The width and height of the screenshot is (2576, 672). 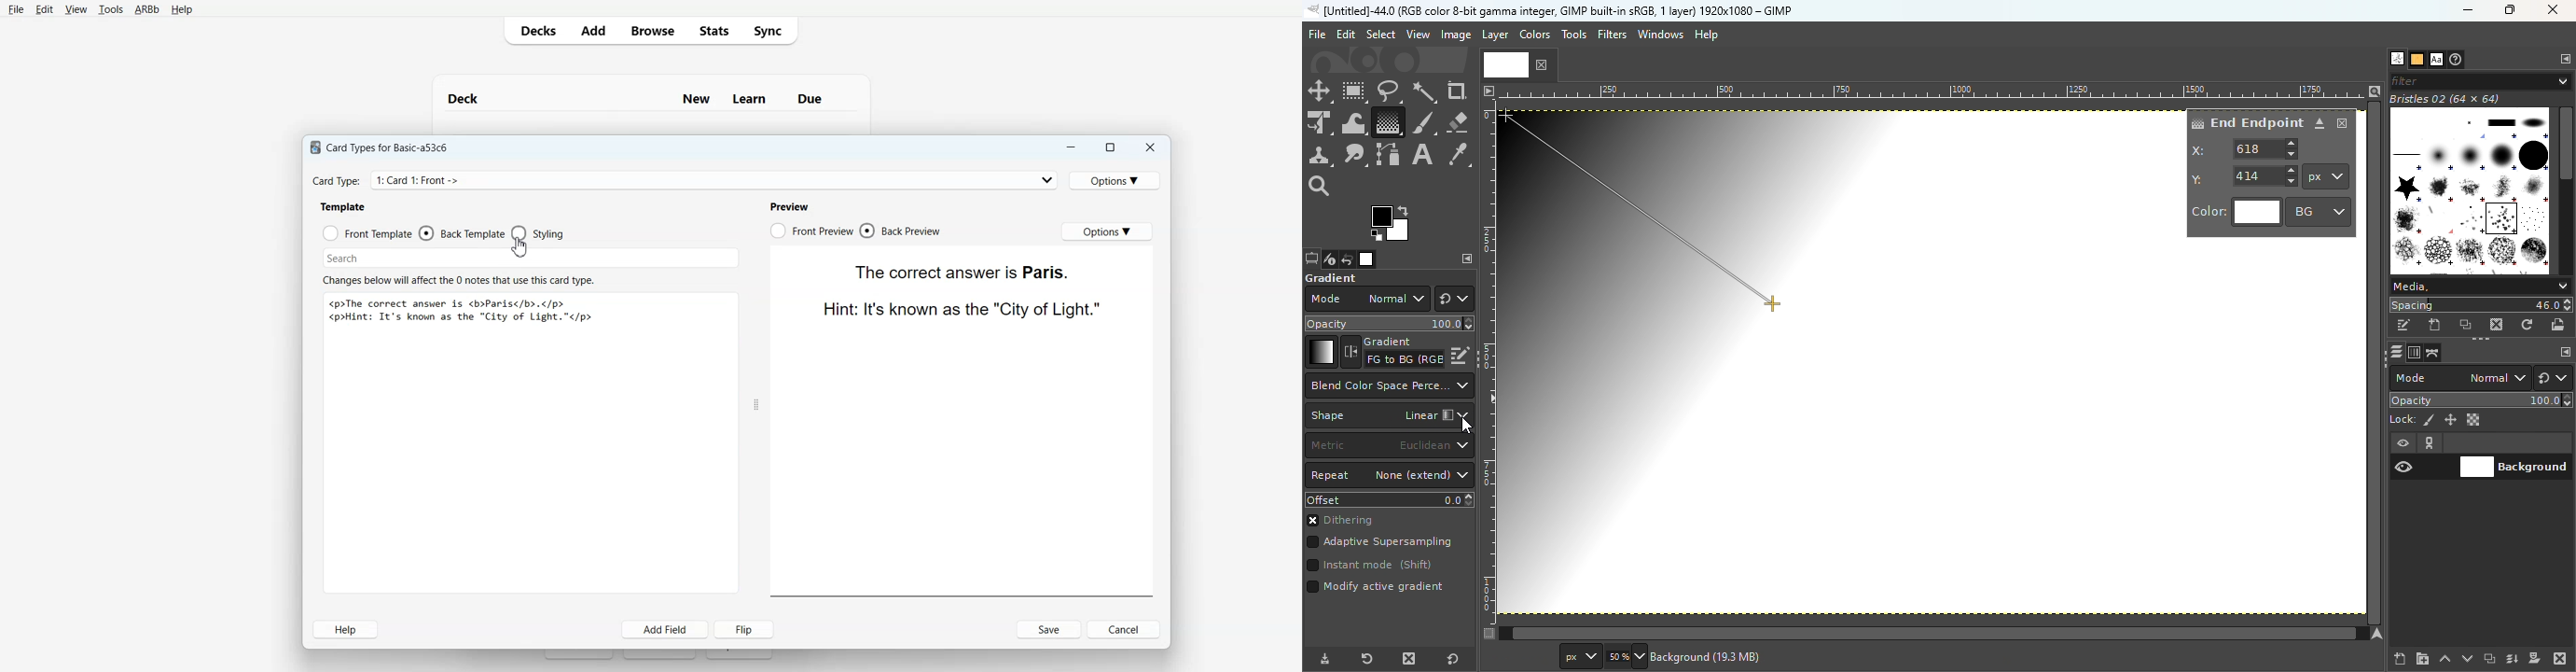 I want to click on Delete this layer, so click(x=2561, y=659).